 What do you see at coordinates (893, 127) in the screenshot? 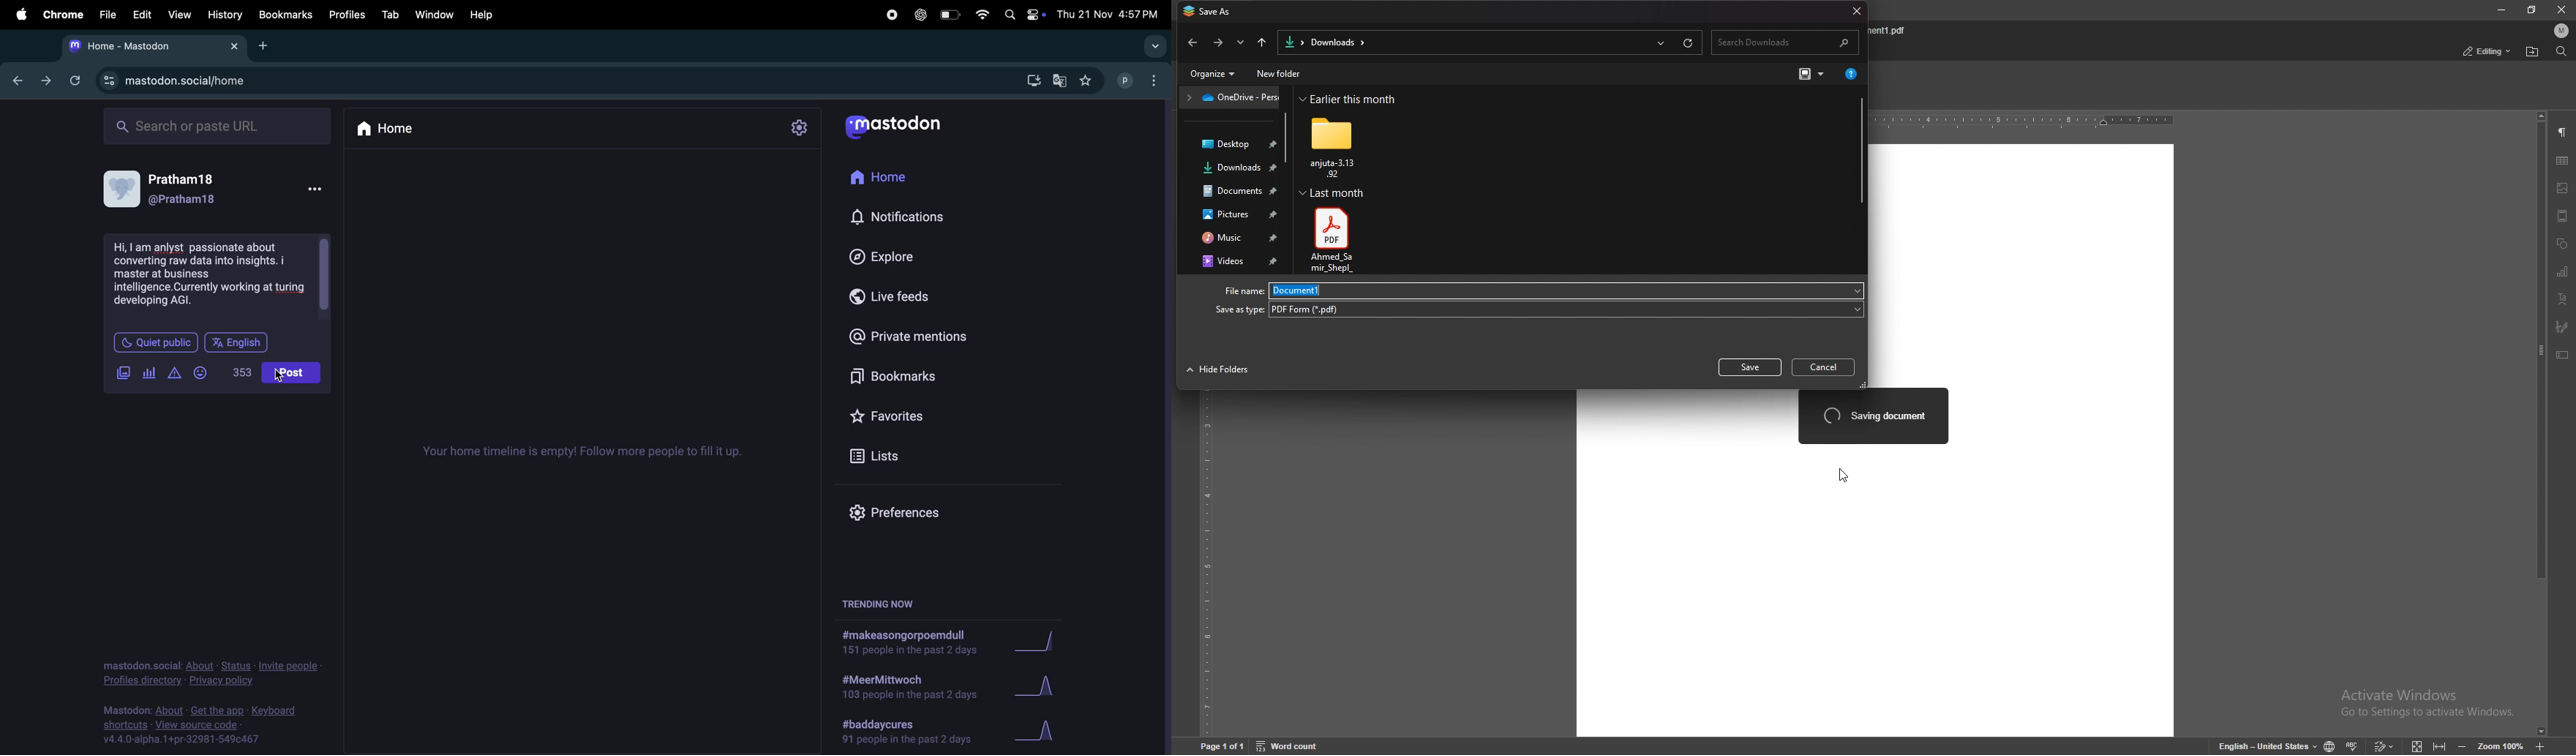
I see `userlogo` at bounding box center [893, 127].